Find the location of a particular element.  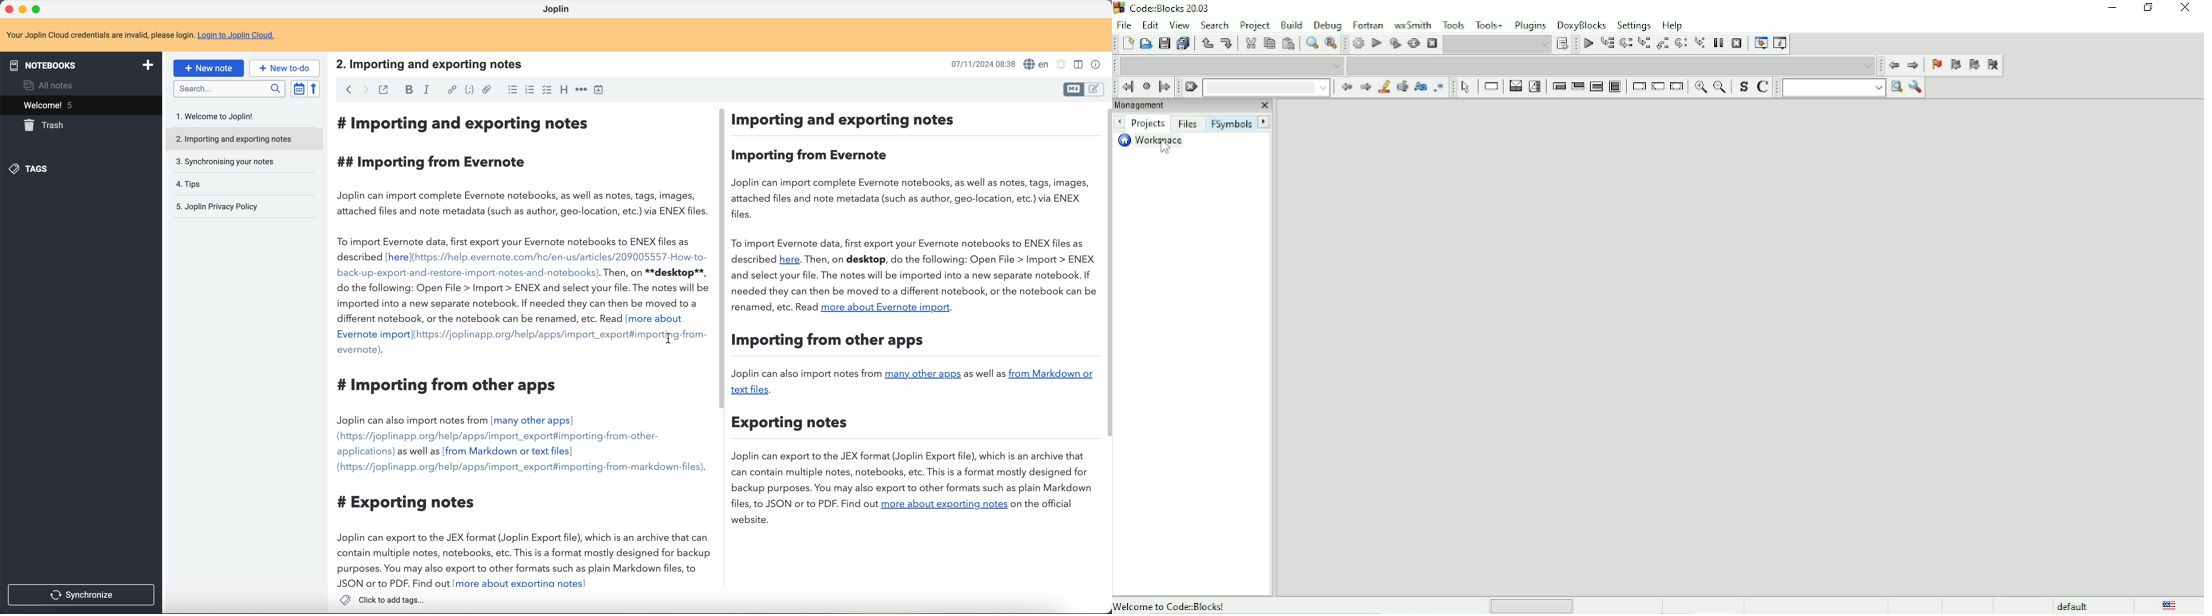

toggle external editing is located at coordinates (384, 89).